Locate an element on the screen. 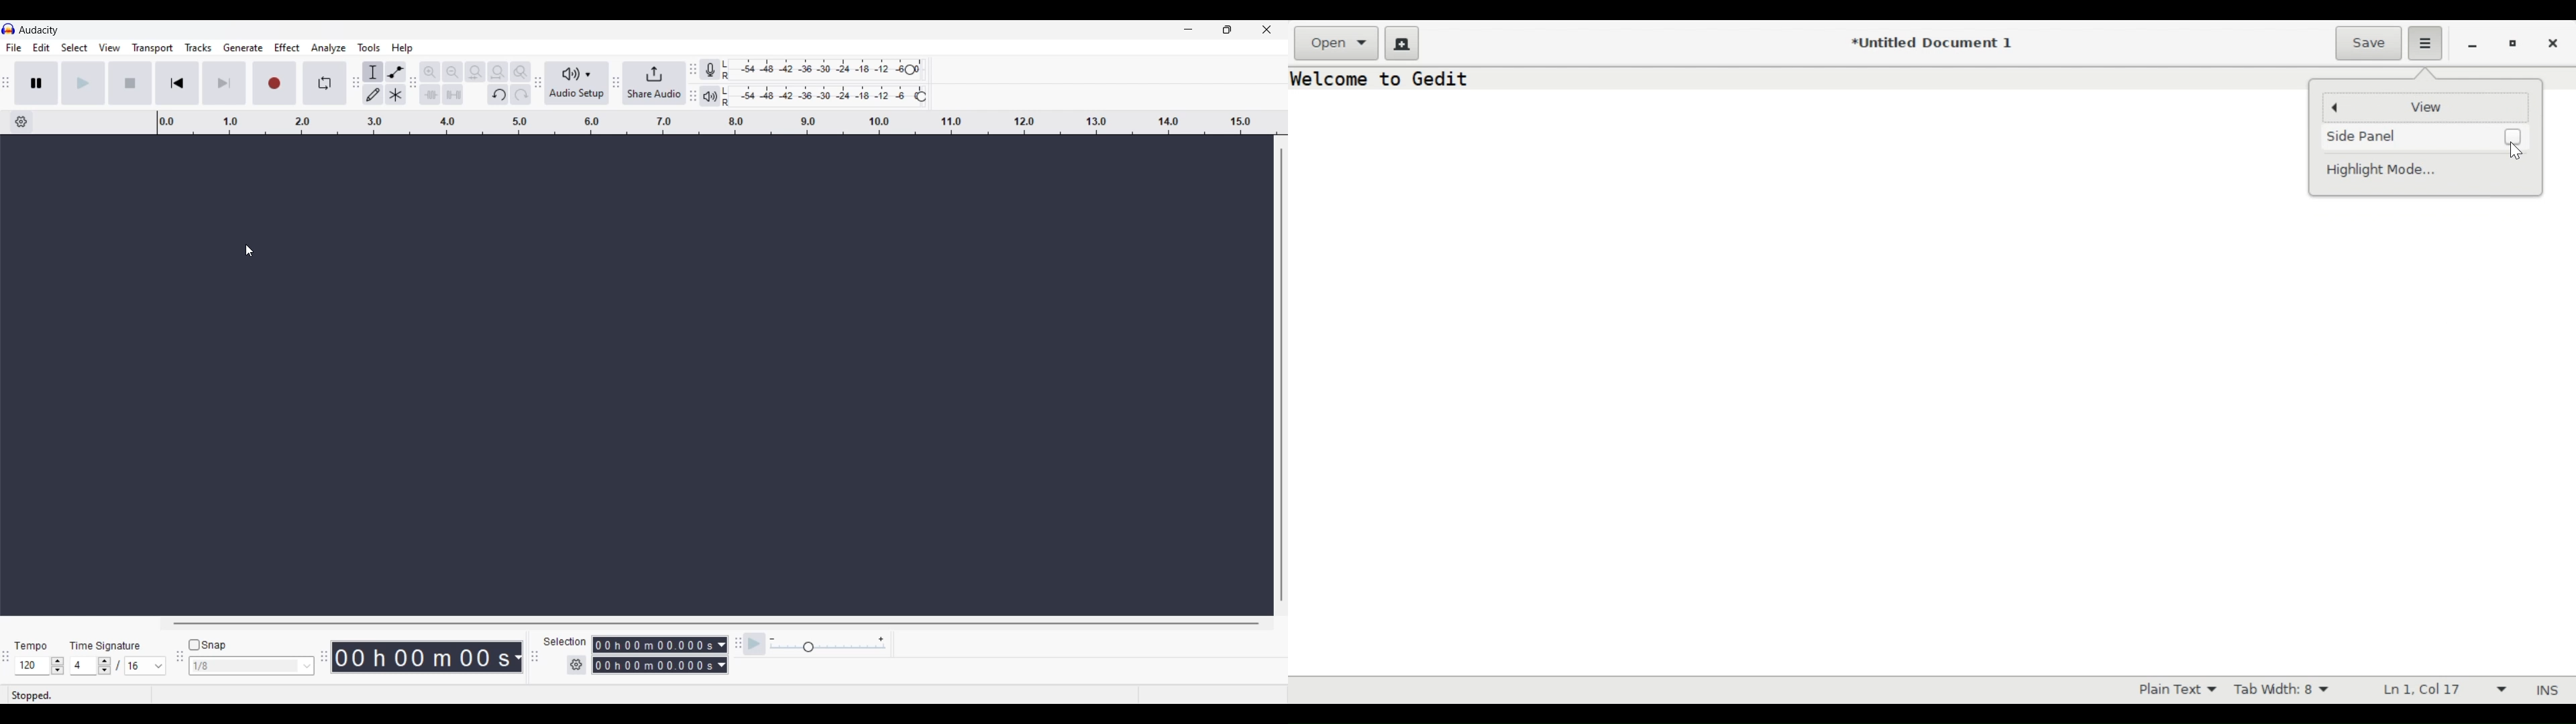 The image size is (2576, 728). Tab Width is located at coordinates (2287, 690).